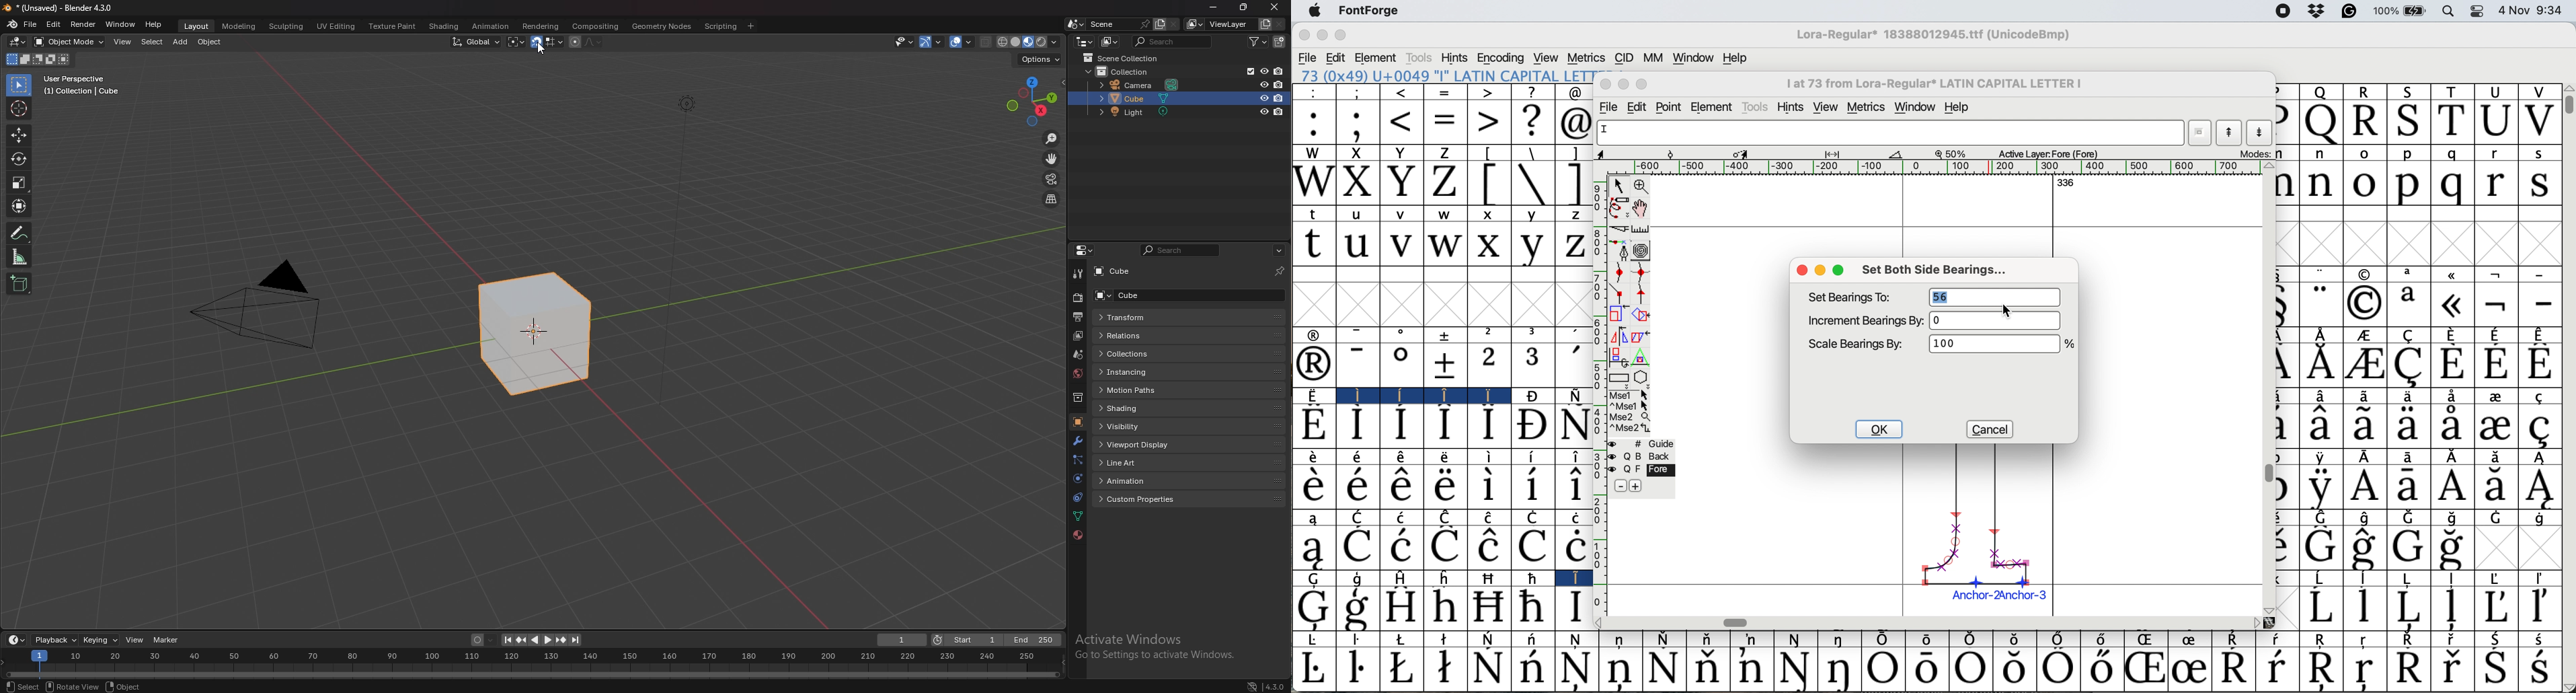 This screenshot has height=700, width=2576. I want to click on Symbol, so click(1531, 607).